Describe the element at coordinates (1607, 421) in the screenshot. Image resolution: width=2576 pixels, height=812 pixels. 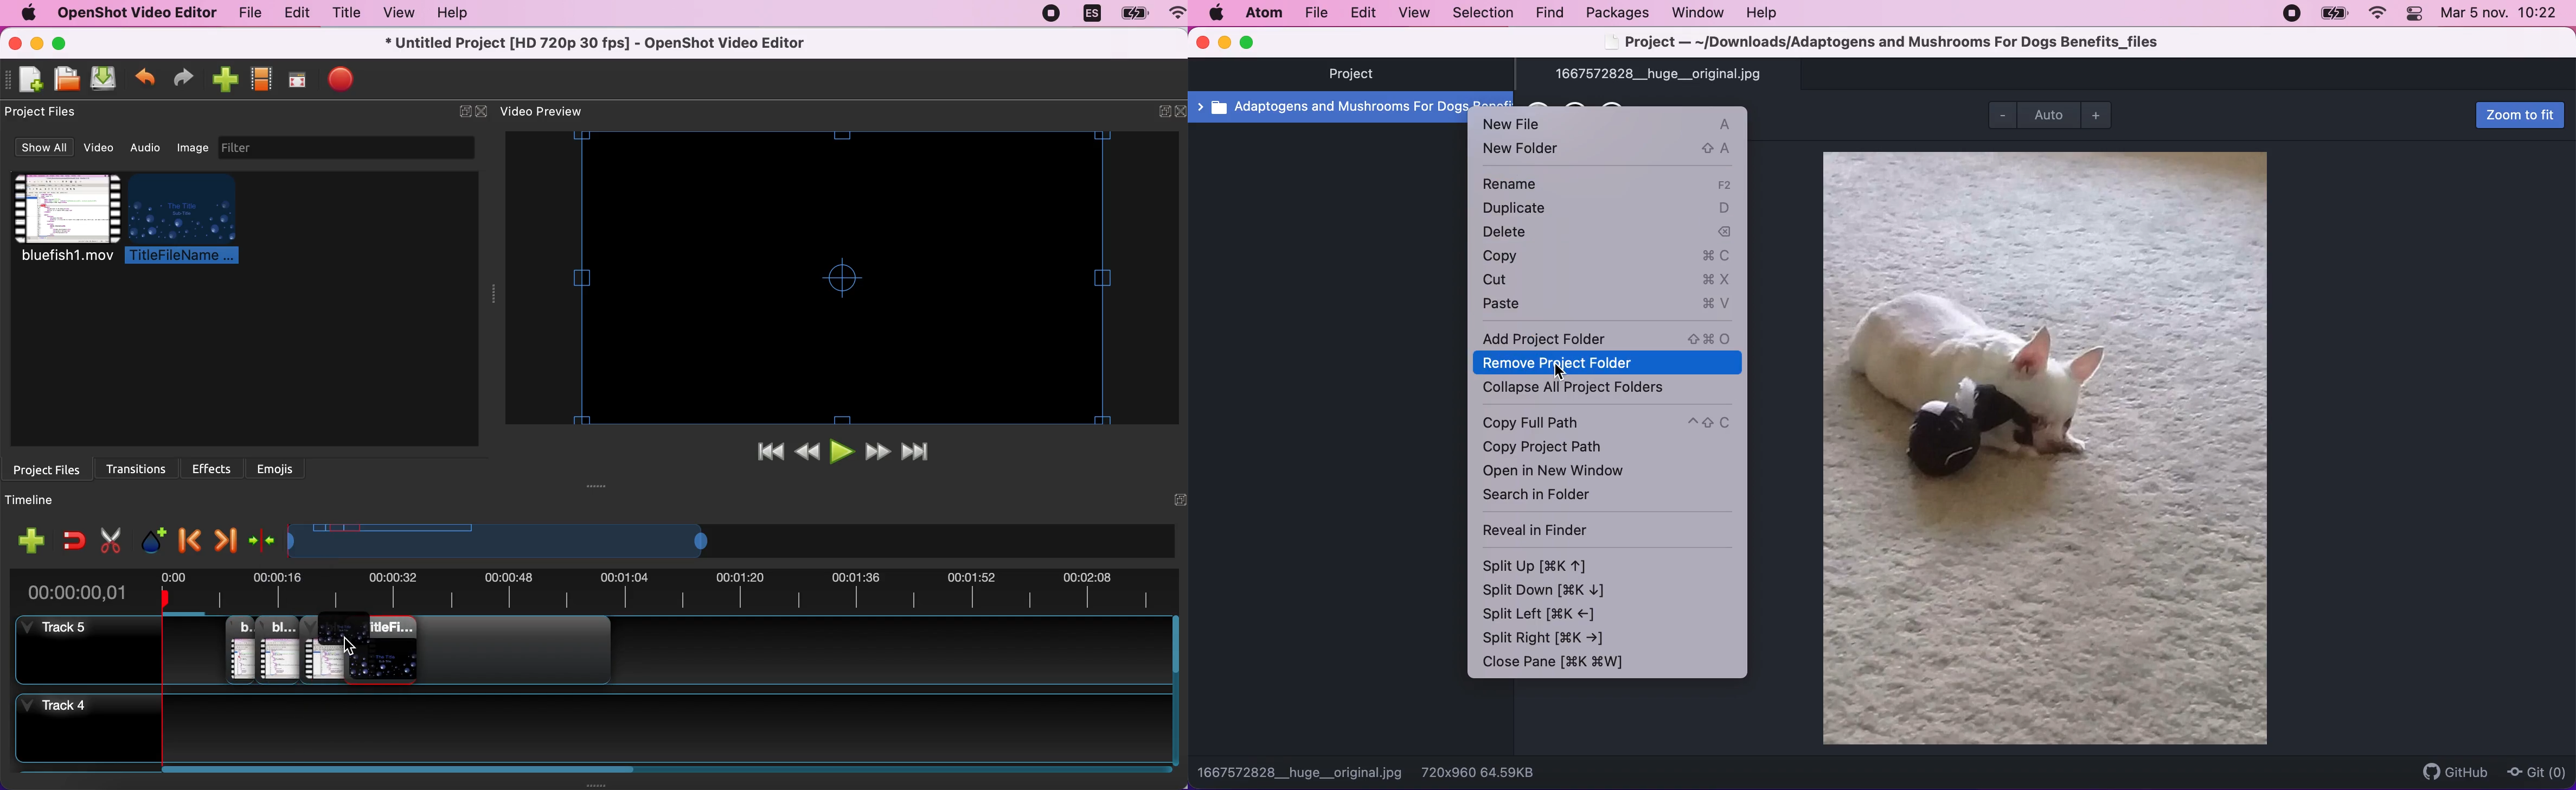
I see `copy full path` at that location.